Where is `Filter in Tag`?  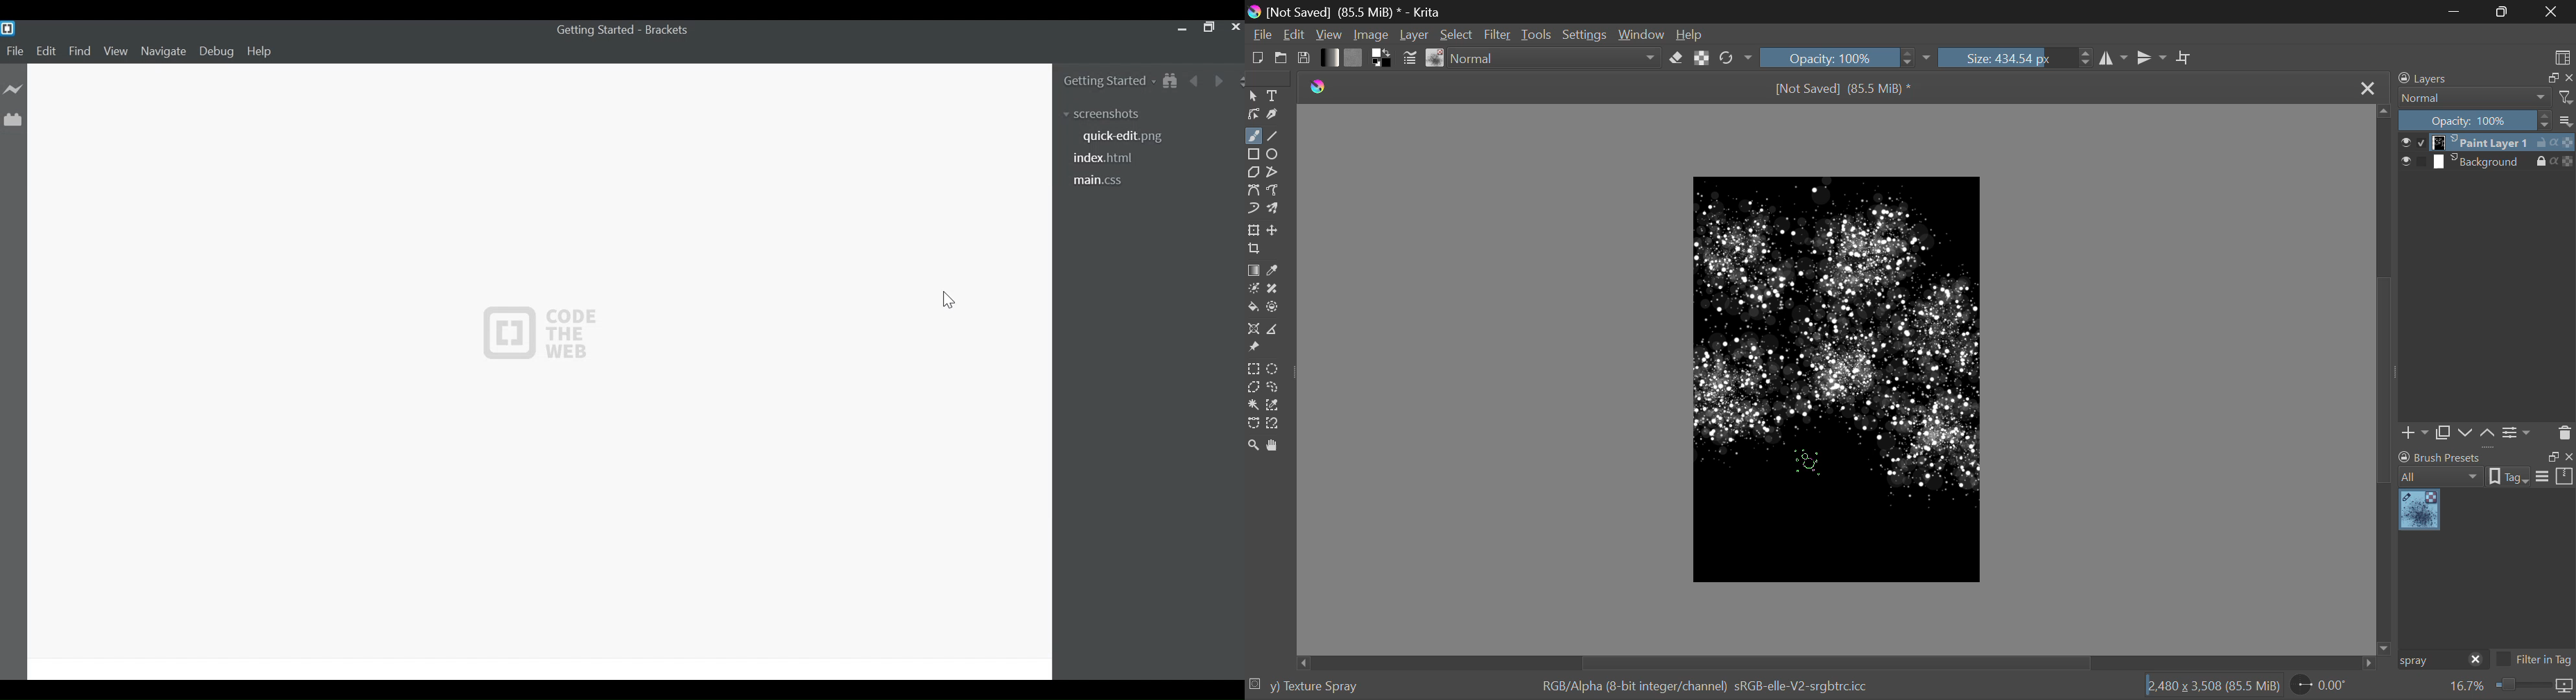 Filter in Tag is located at coordinates (2534, 661).